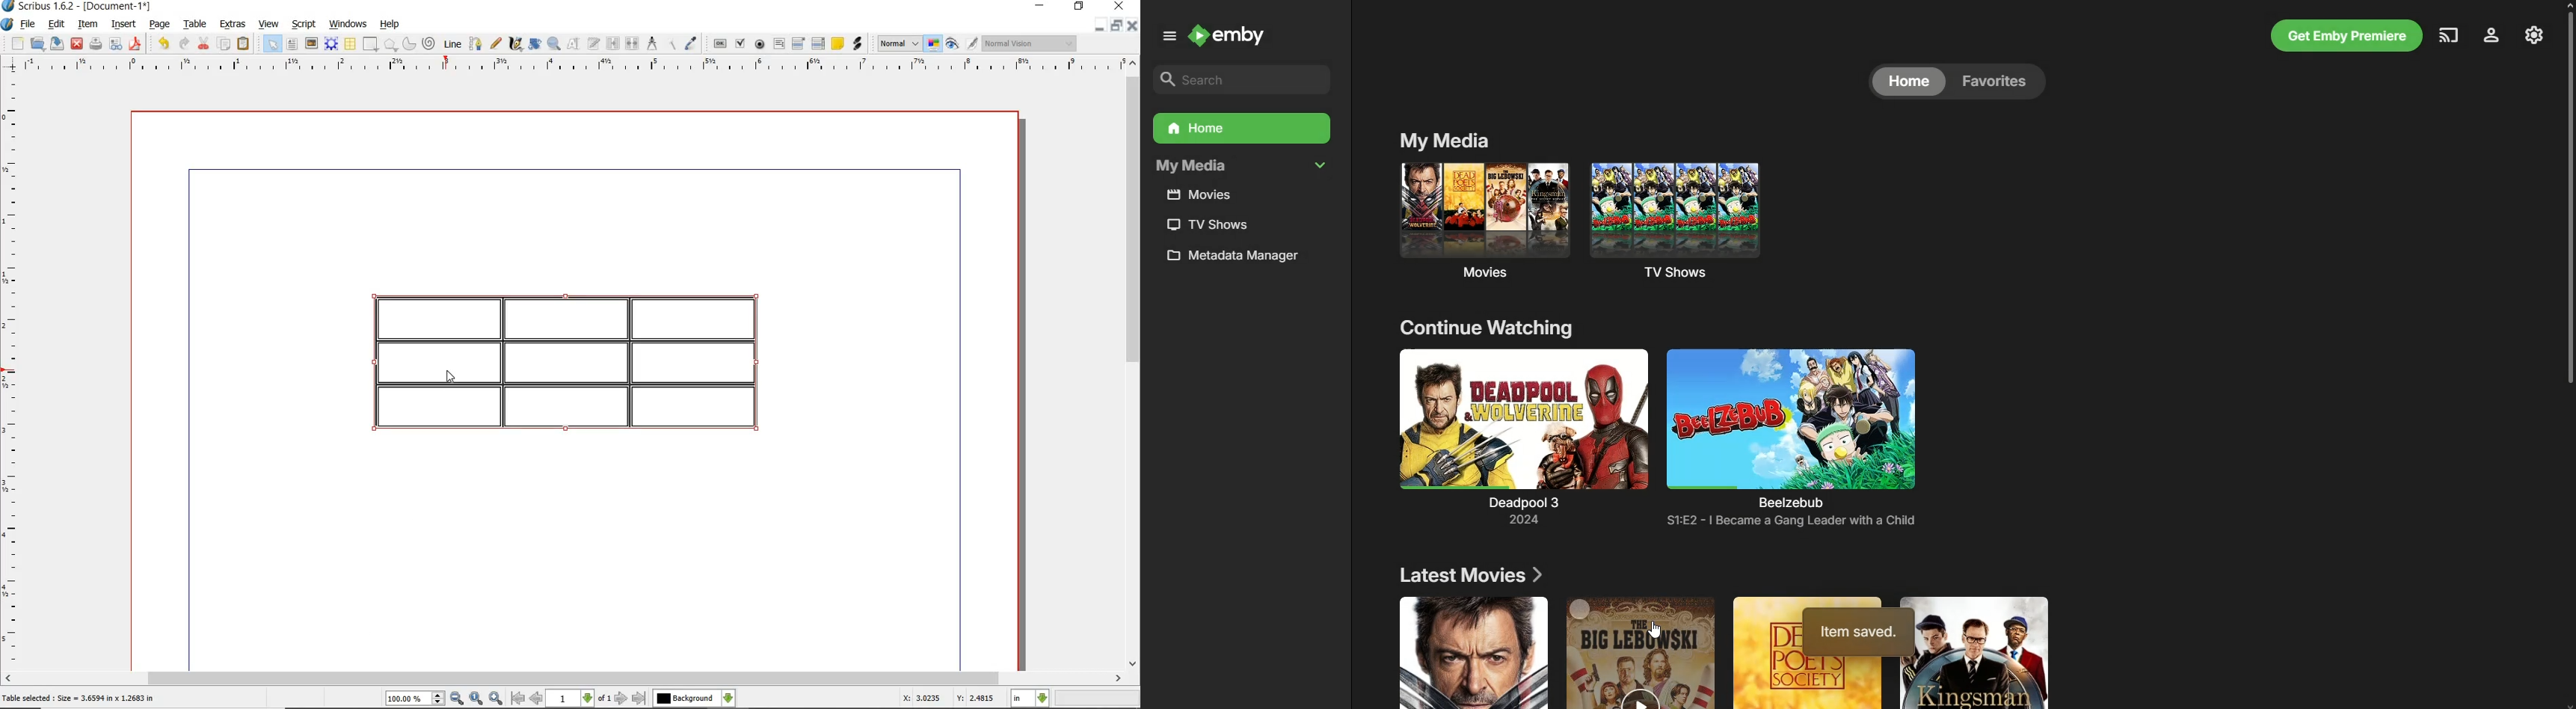  What do you see at coordinates (350, 45) in the screenshot?
I see `table` at bounding box center [350, 45].